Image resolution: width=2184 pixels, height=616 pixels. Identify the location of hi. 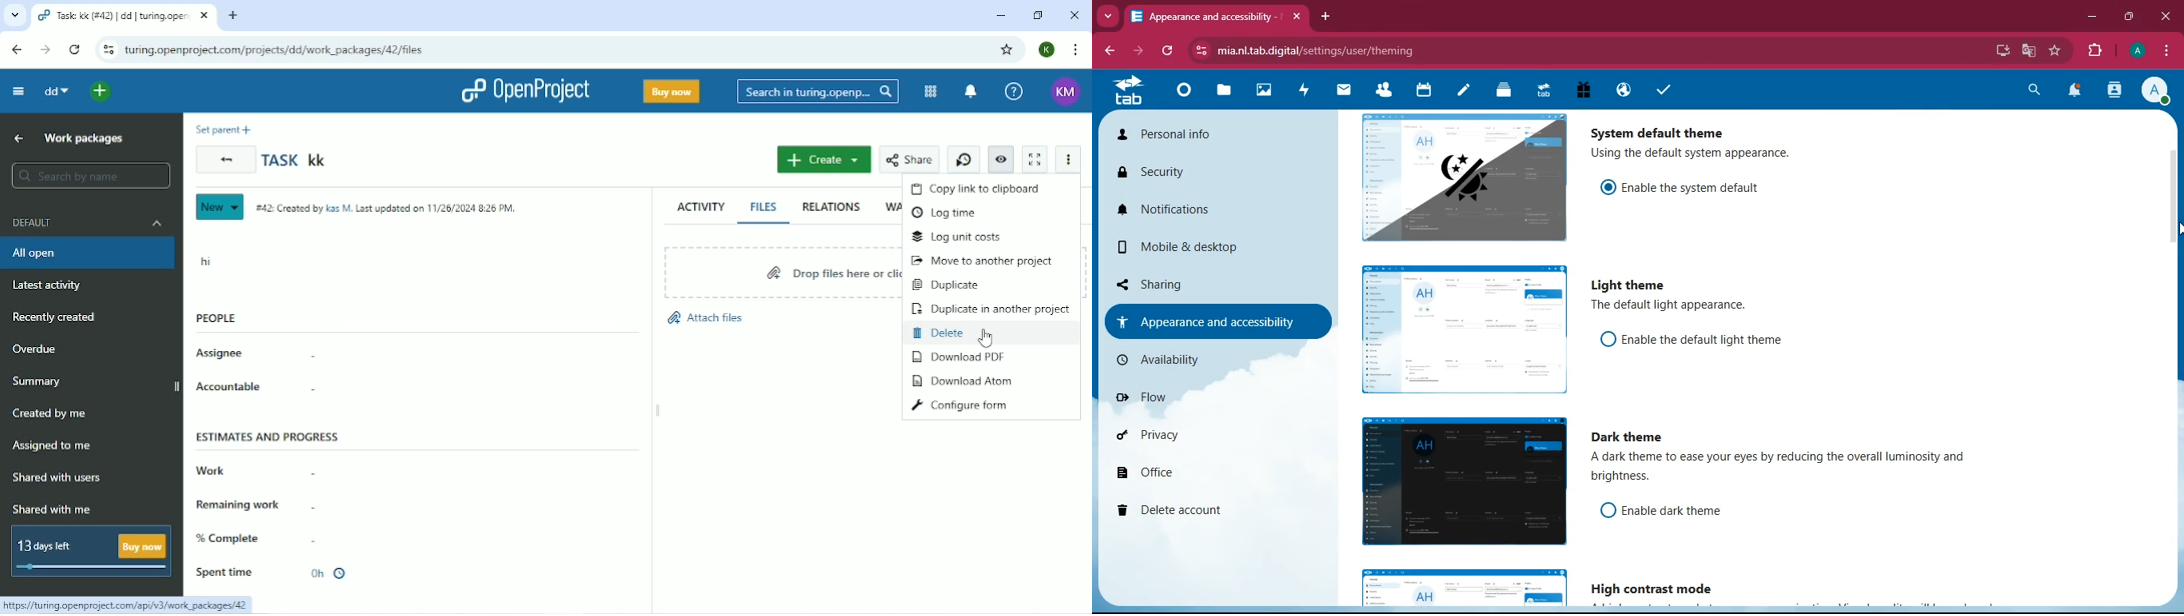
(206, 259).